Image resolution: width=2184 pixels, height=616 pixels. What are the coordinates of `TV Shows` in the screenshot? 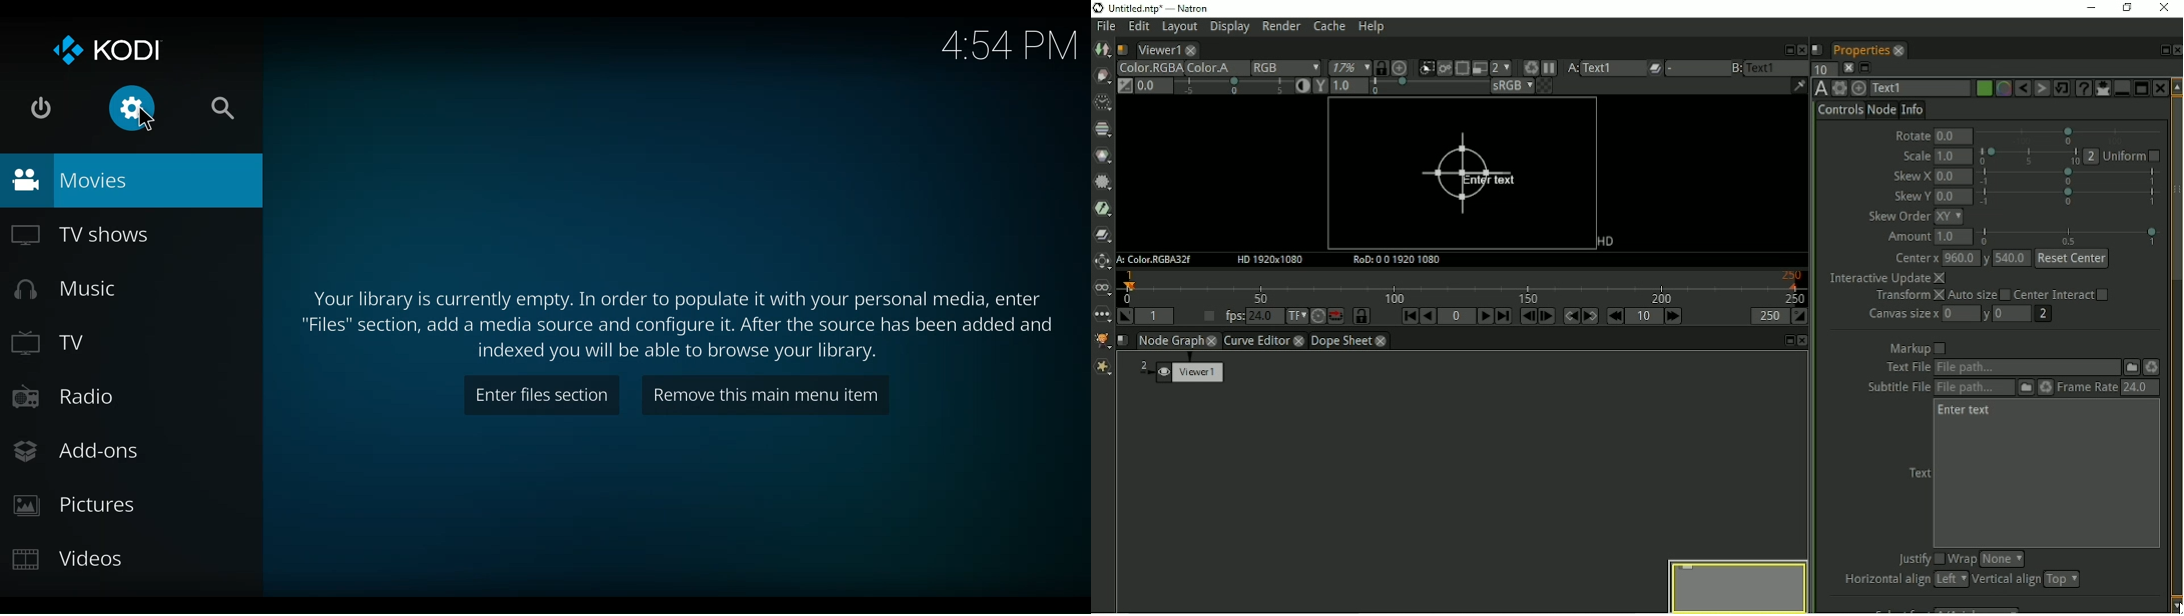 It's located at (82, 237).